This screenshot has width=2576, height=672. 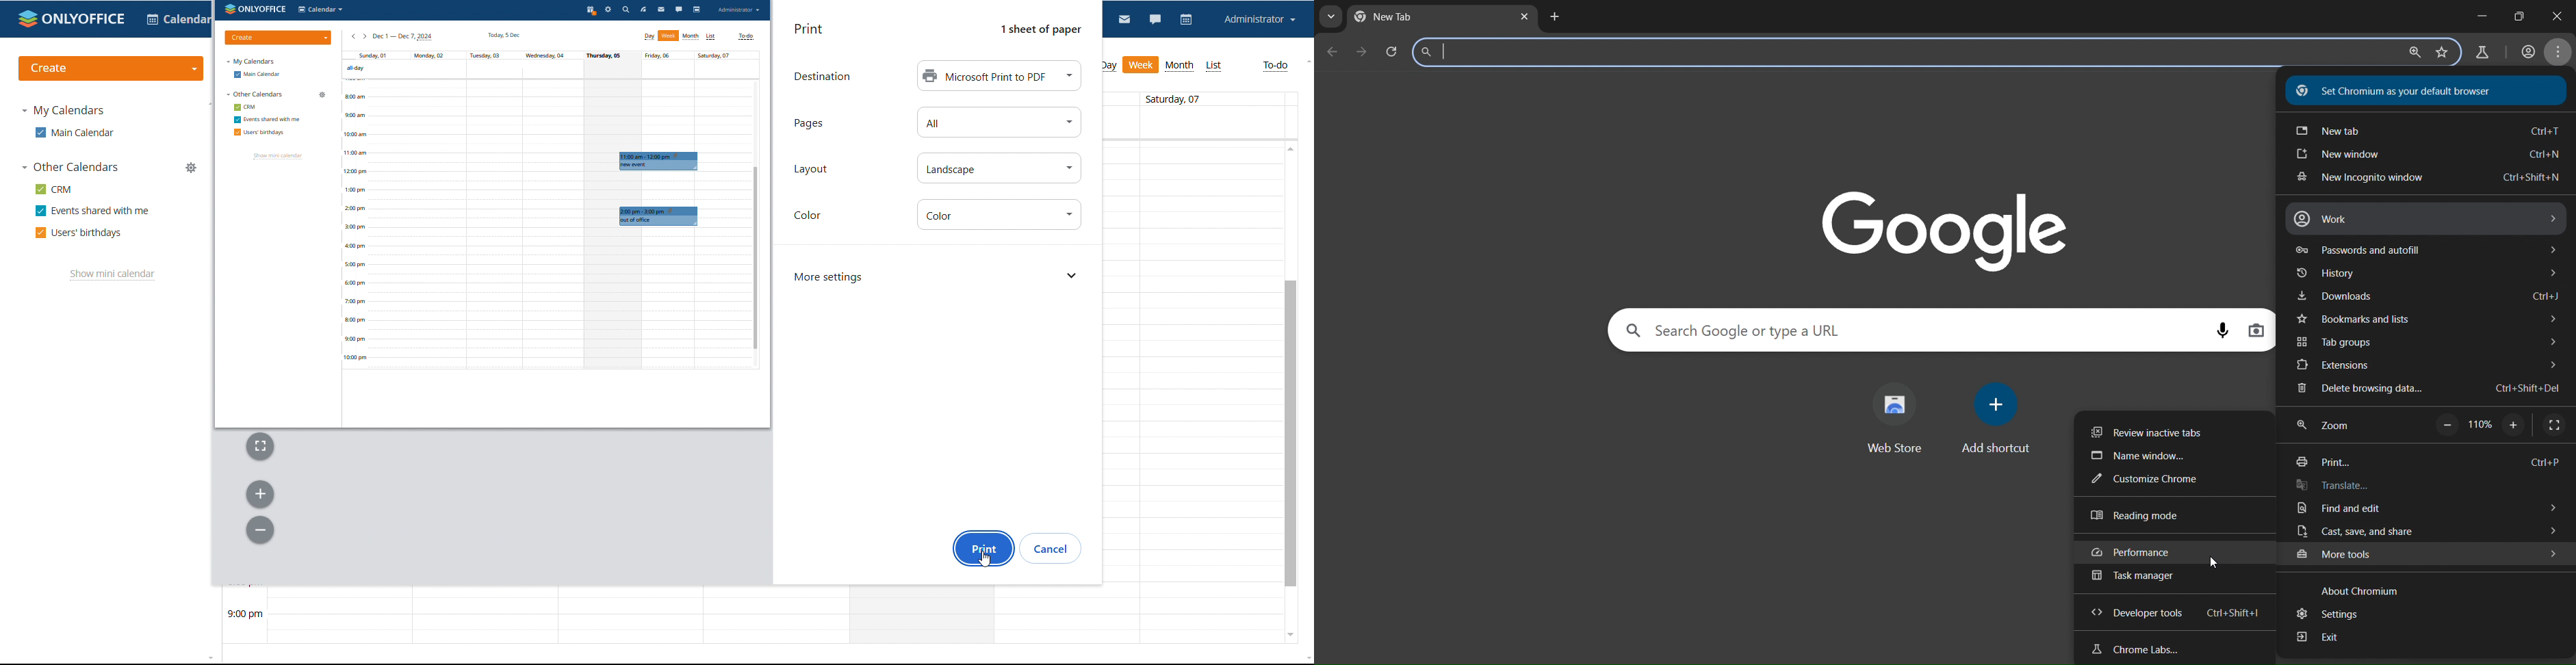 What do you see at coordinates (1330, 18) in the screenshot?
I see `search tabs` at bounding box center [1330, 18].